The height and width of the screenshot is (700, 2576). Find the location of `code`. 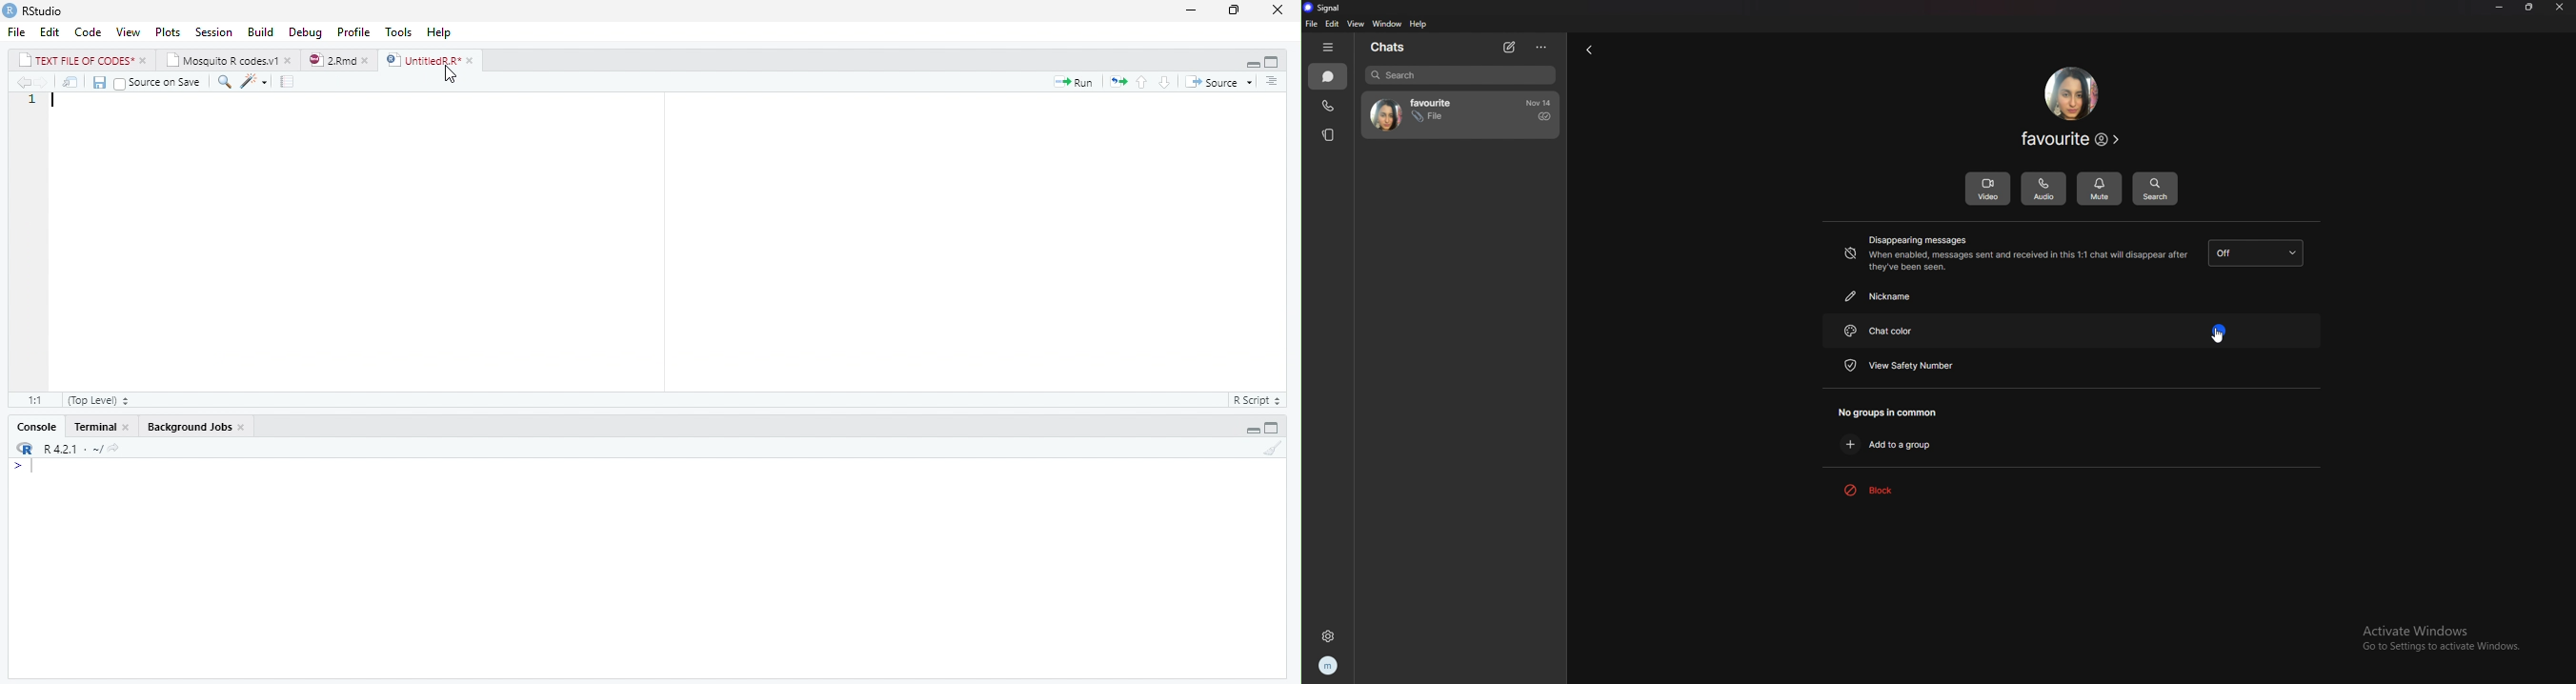

code is located at coordinates (89, 31).